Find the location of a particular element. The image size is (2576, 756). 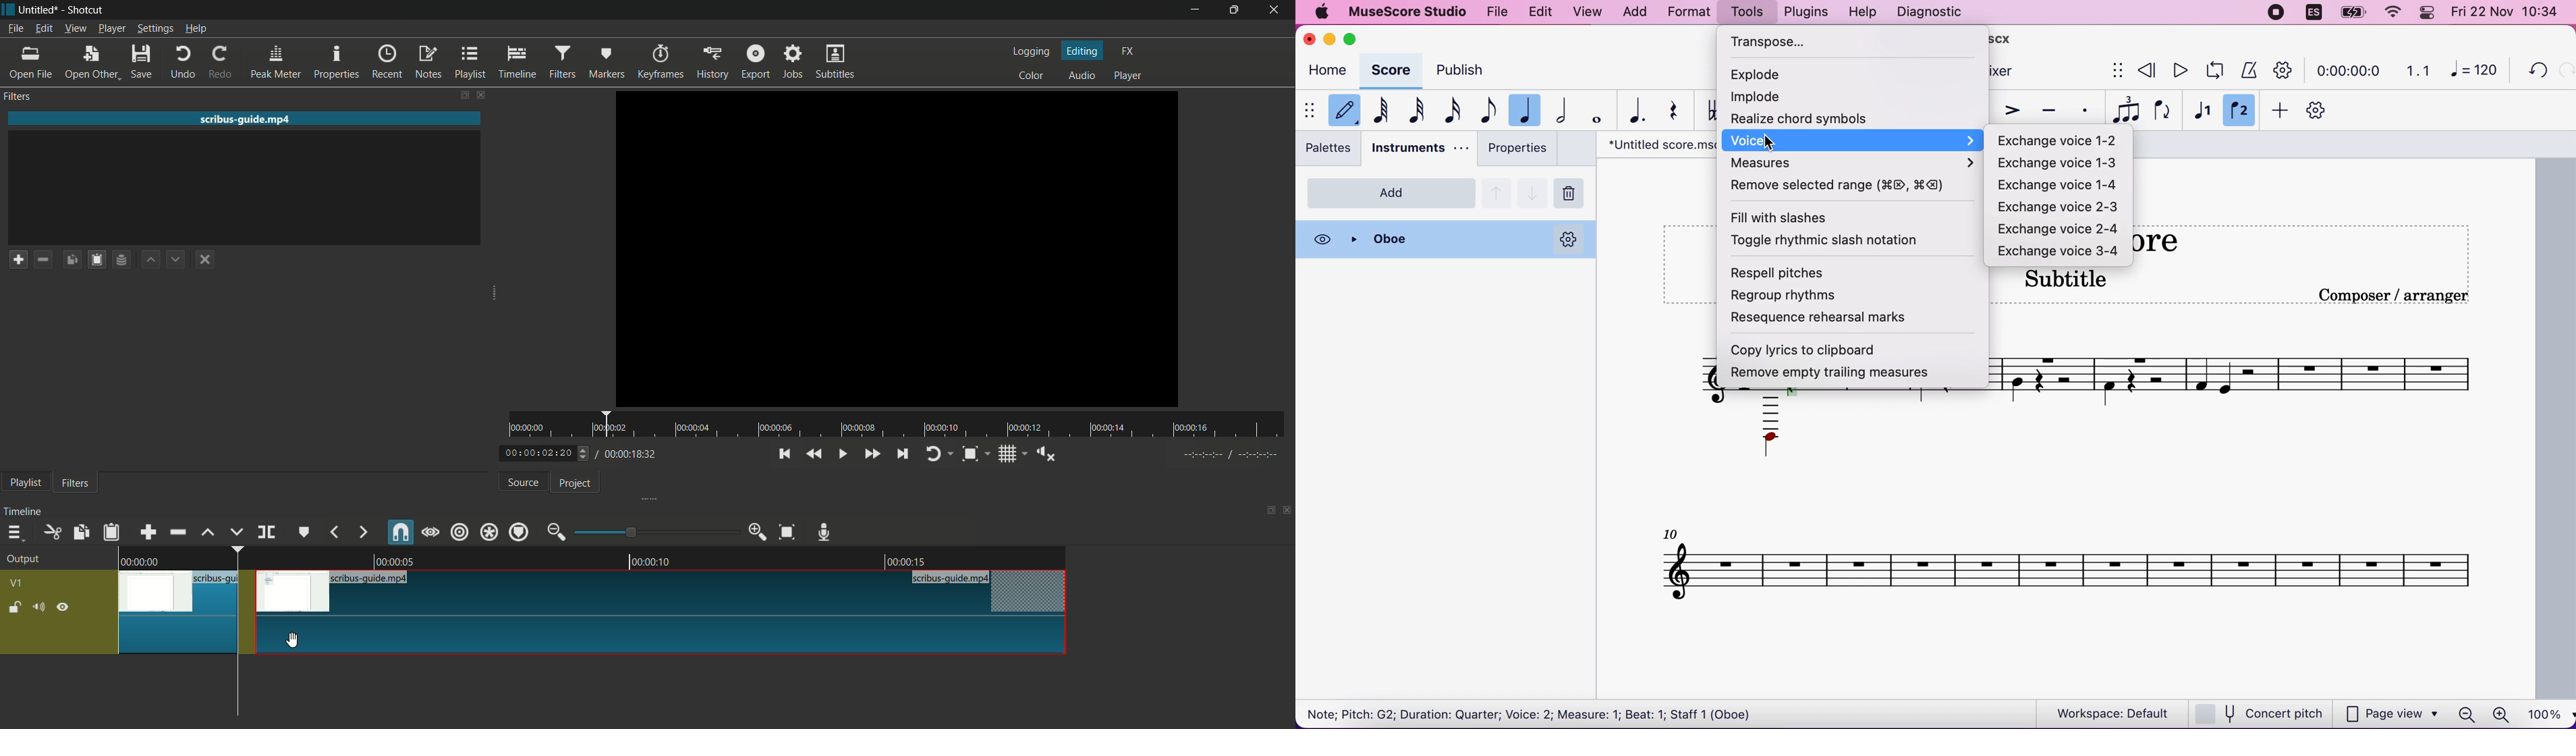

app name is located at coordinates (86, 10).